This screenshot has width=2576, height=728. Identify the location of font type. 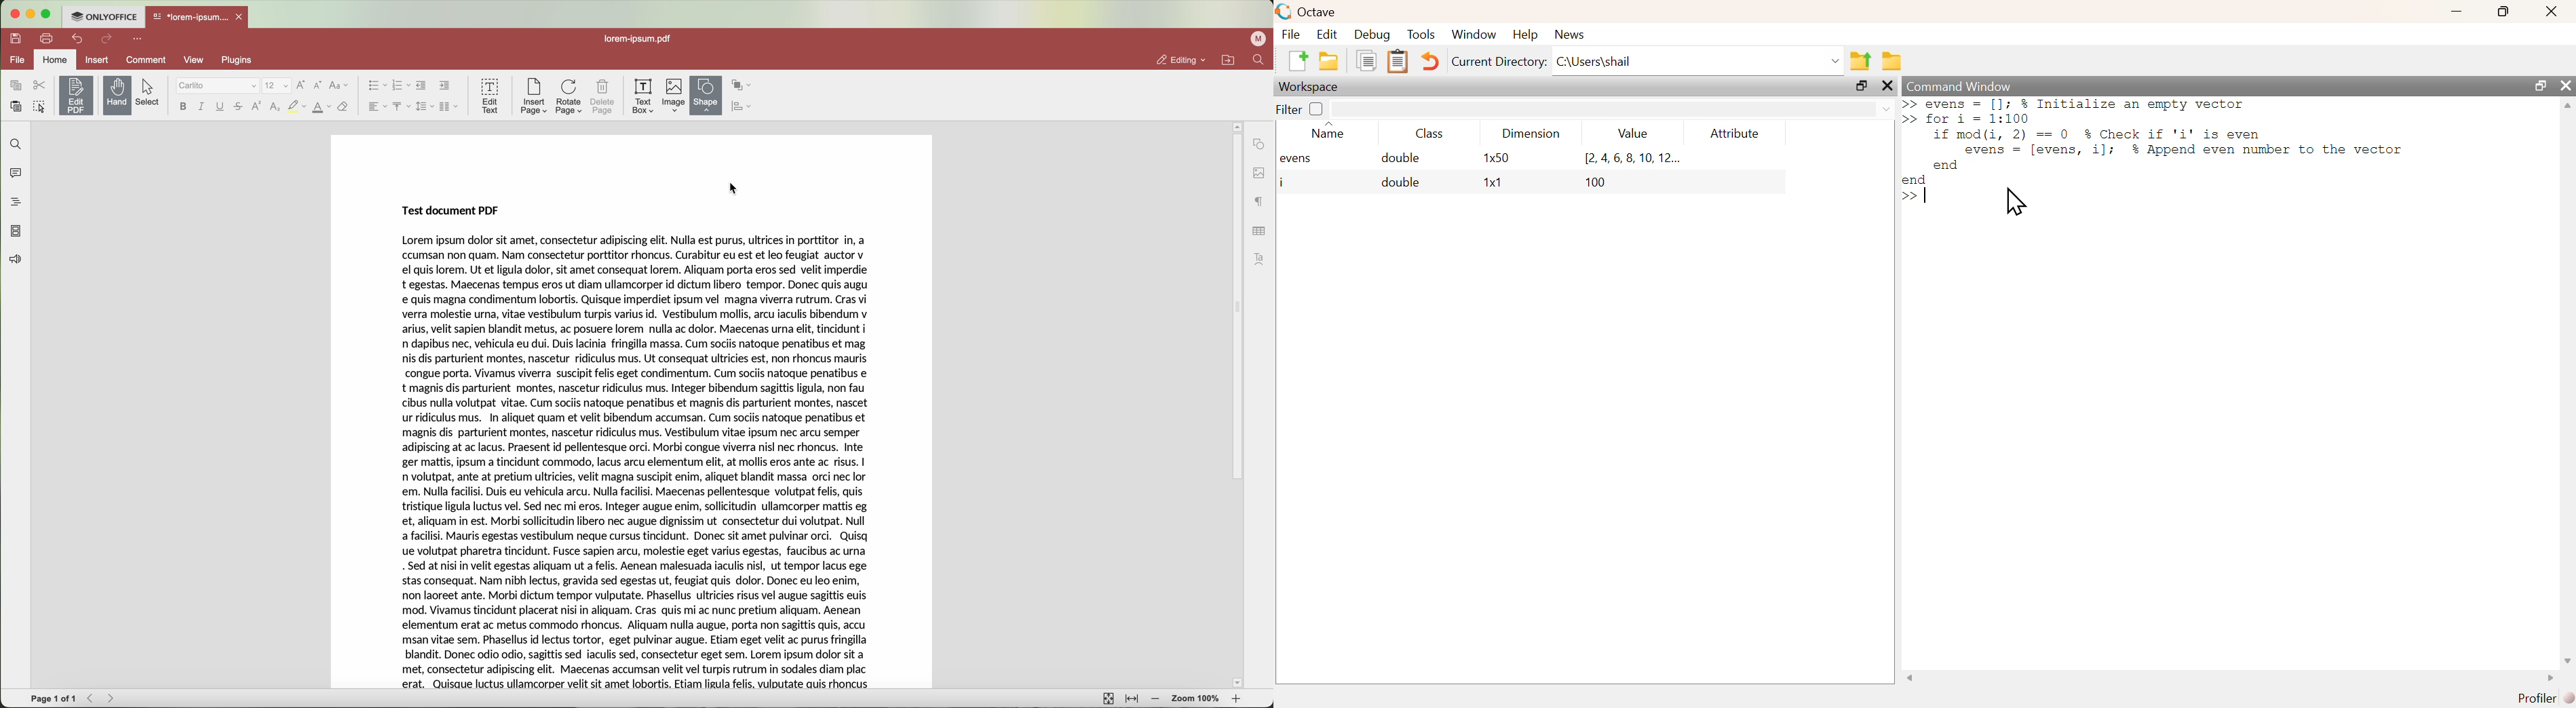
(218, 86).